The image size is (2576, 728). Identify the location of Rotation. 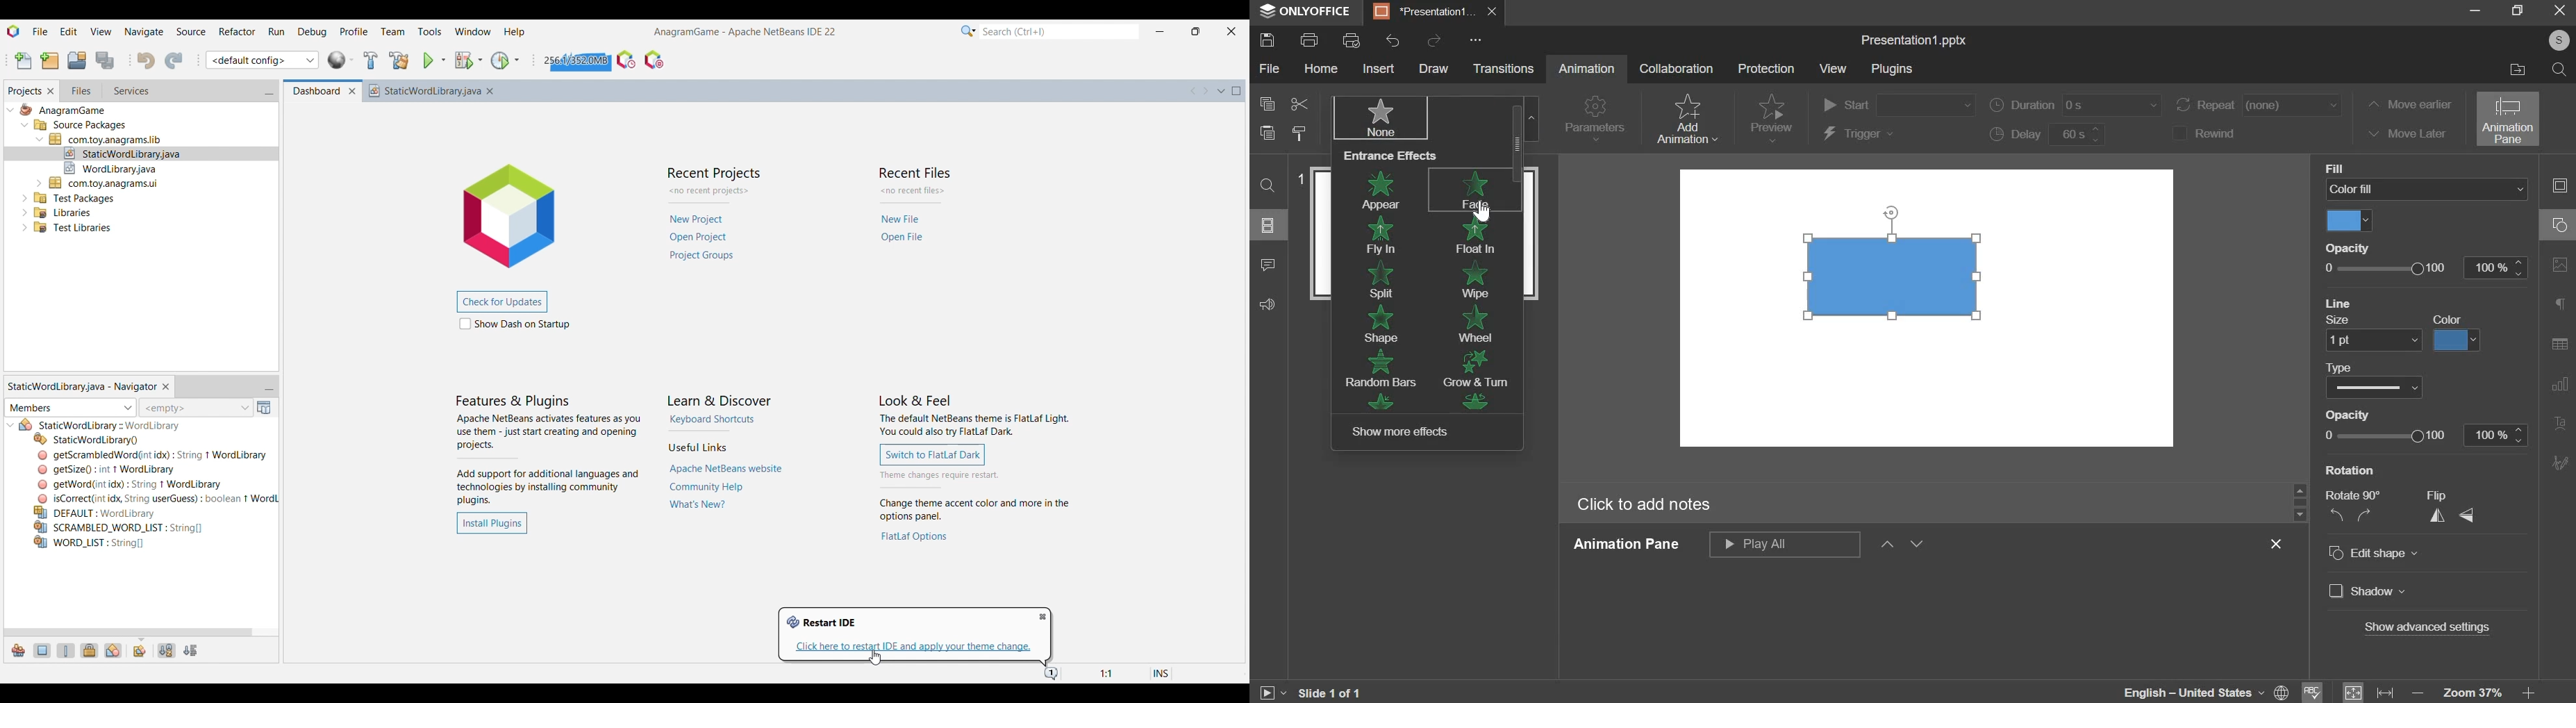
(2348, 470).